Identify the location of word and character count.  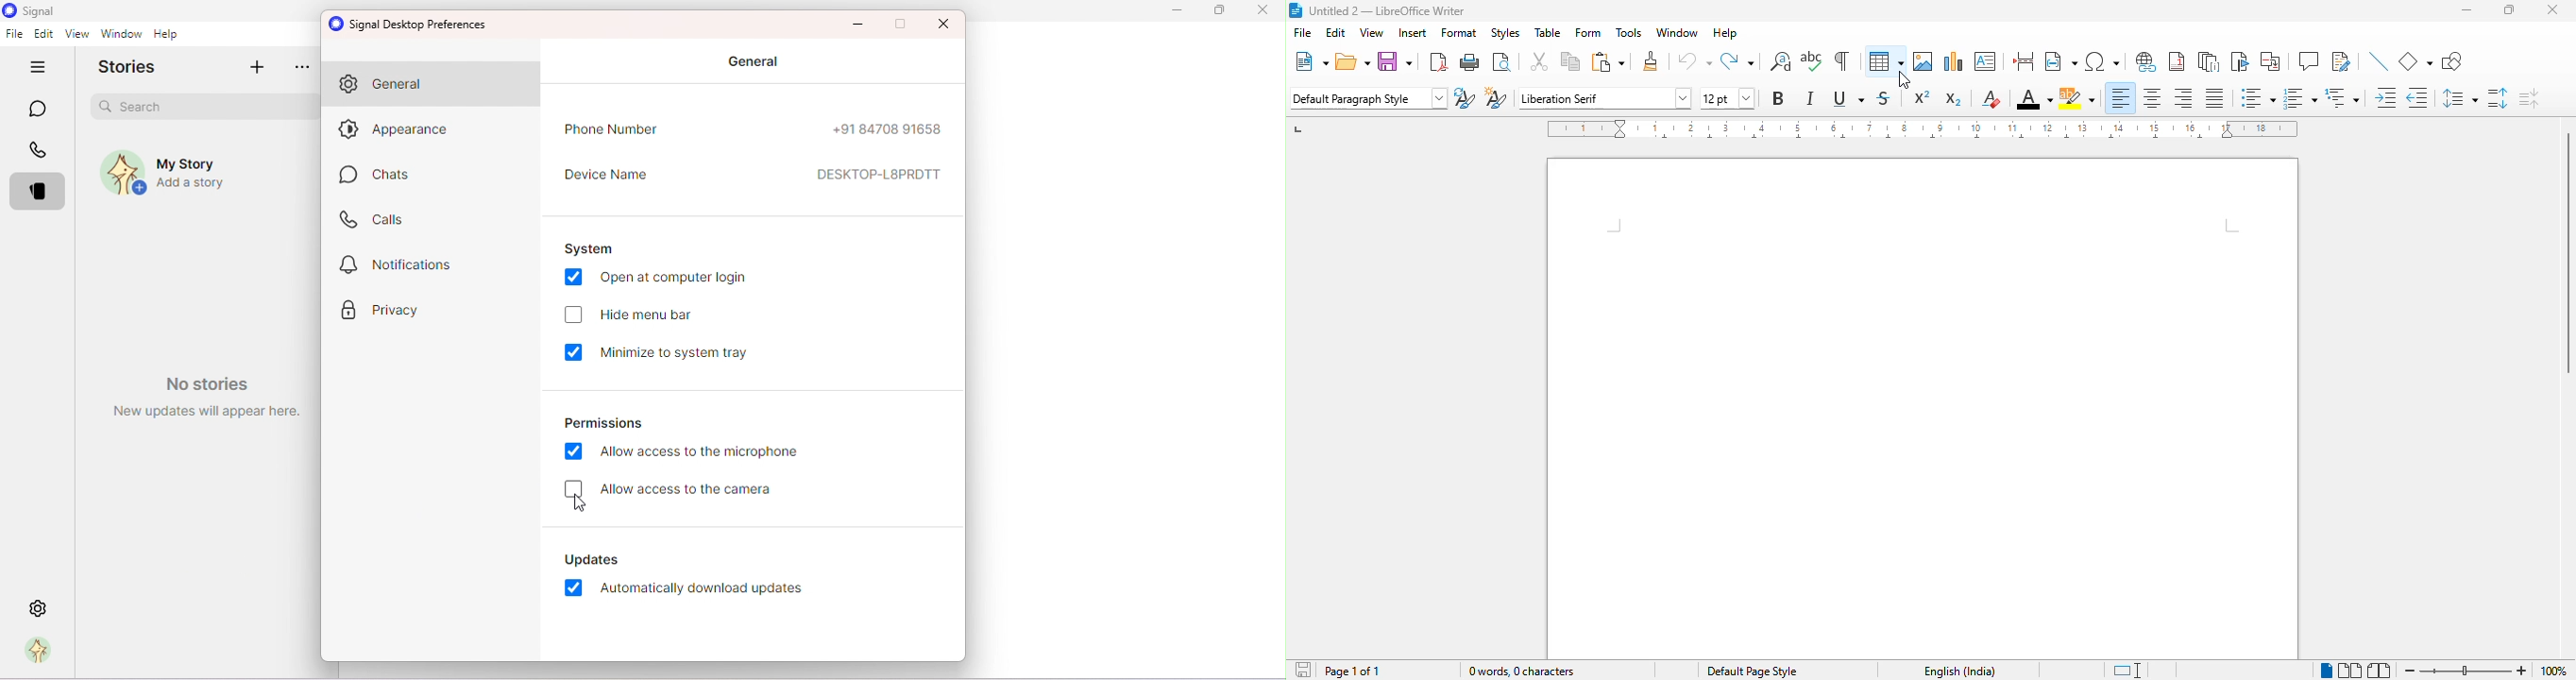
(1520, 671).